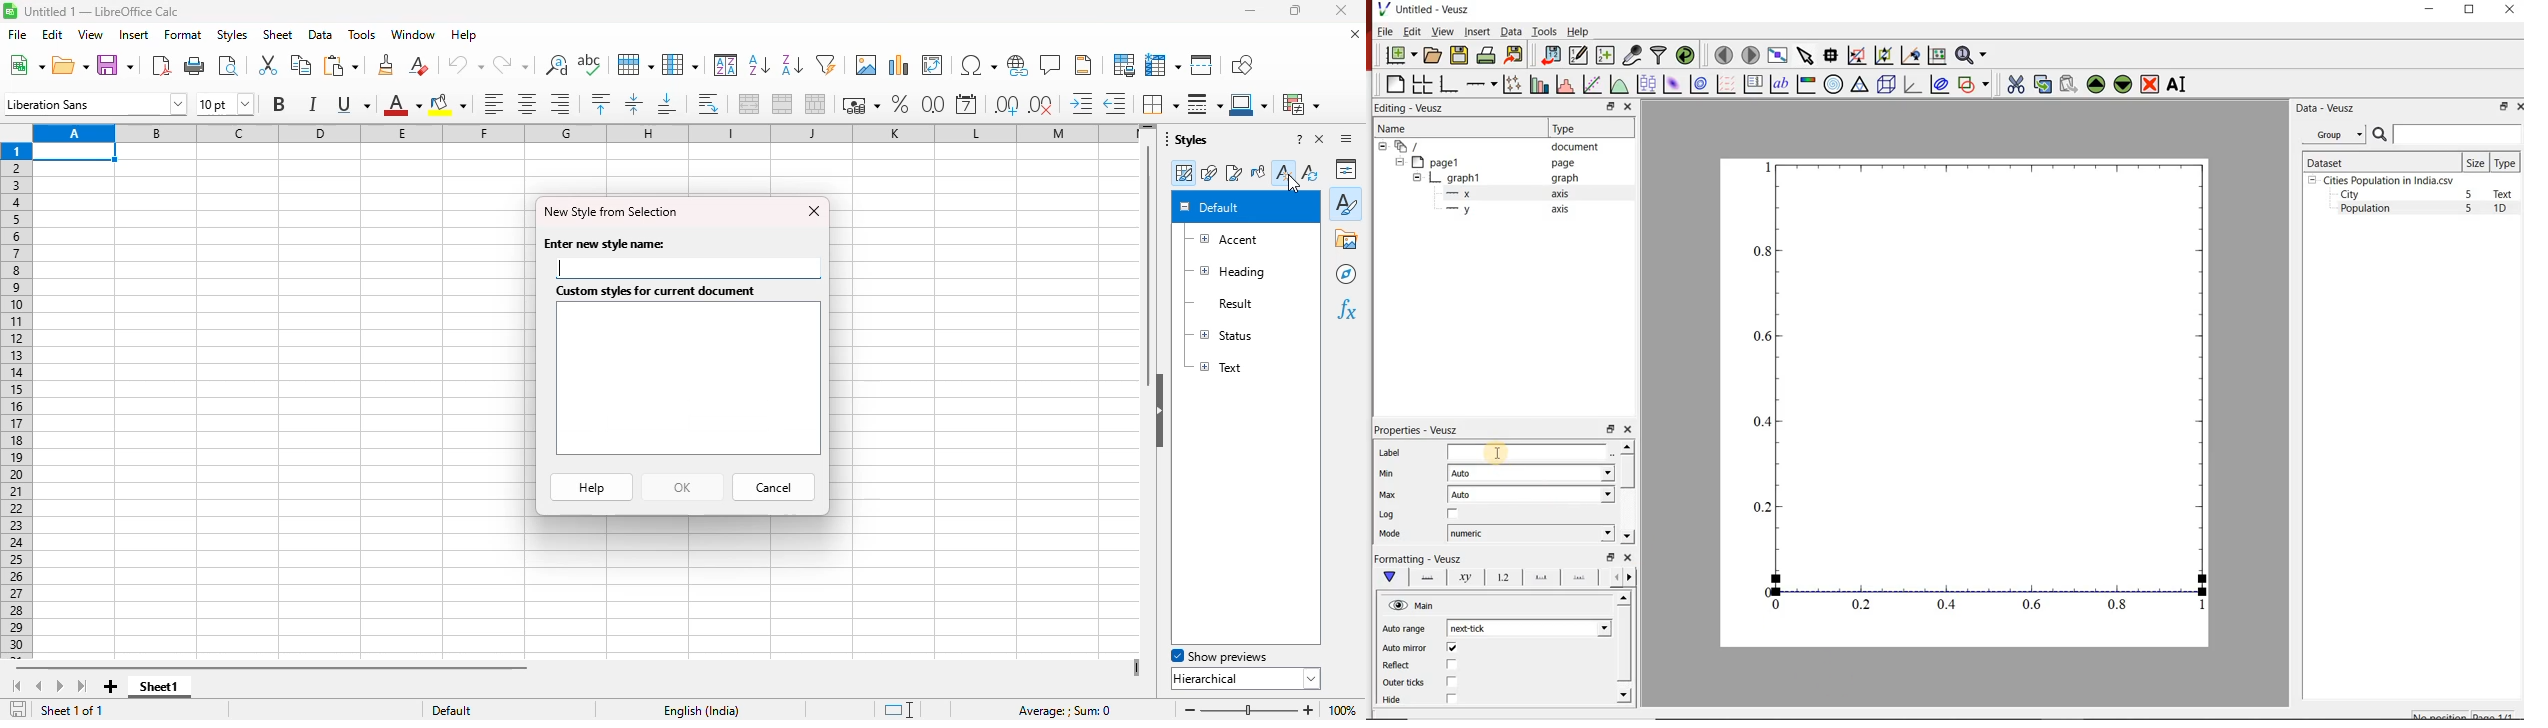 The height and width of the screenshot is (728, 2548). What do you see at coordinates (511, 65) in the screenshot?
I see `redo` at bounding box center [511, 65].